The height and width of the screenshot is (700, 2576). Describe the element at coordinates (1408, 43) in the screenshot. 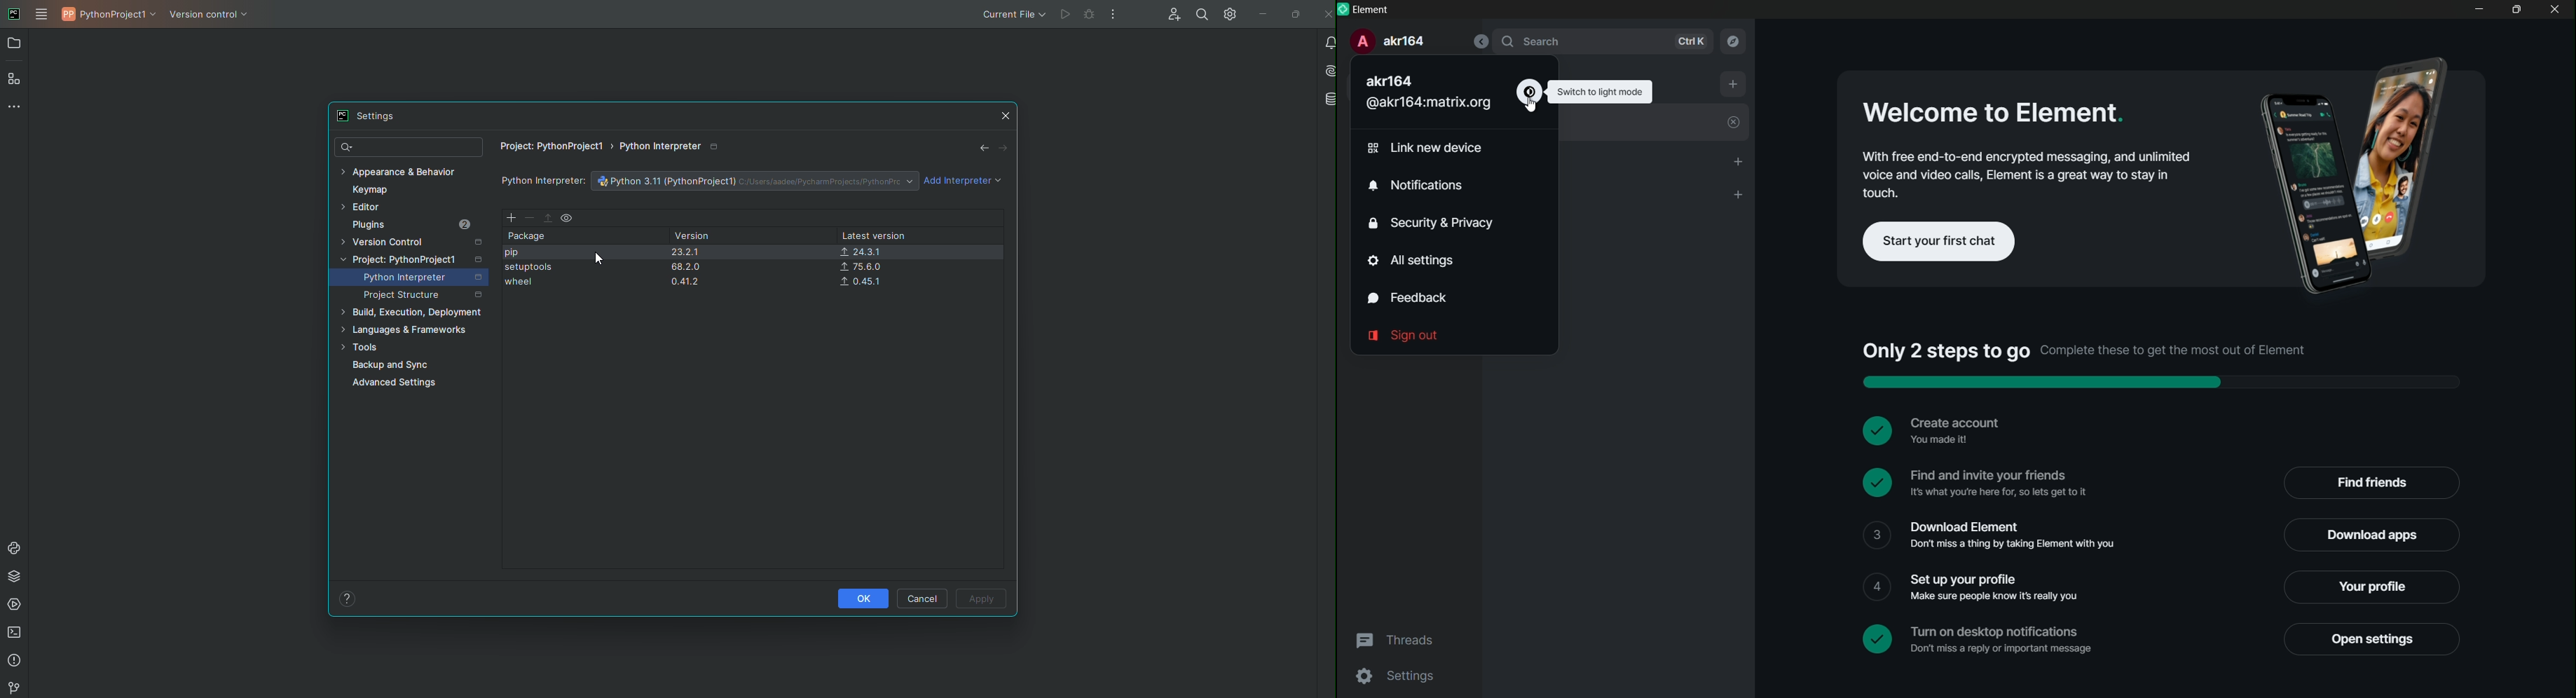

I see `Akr164` at that location.